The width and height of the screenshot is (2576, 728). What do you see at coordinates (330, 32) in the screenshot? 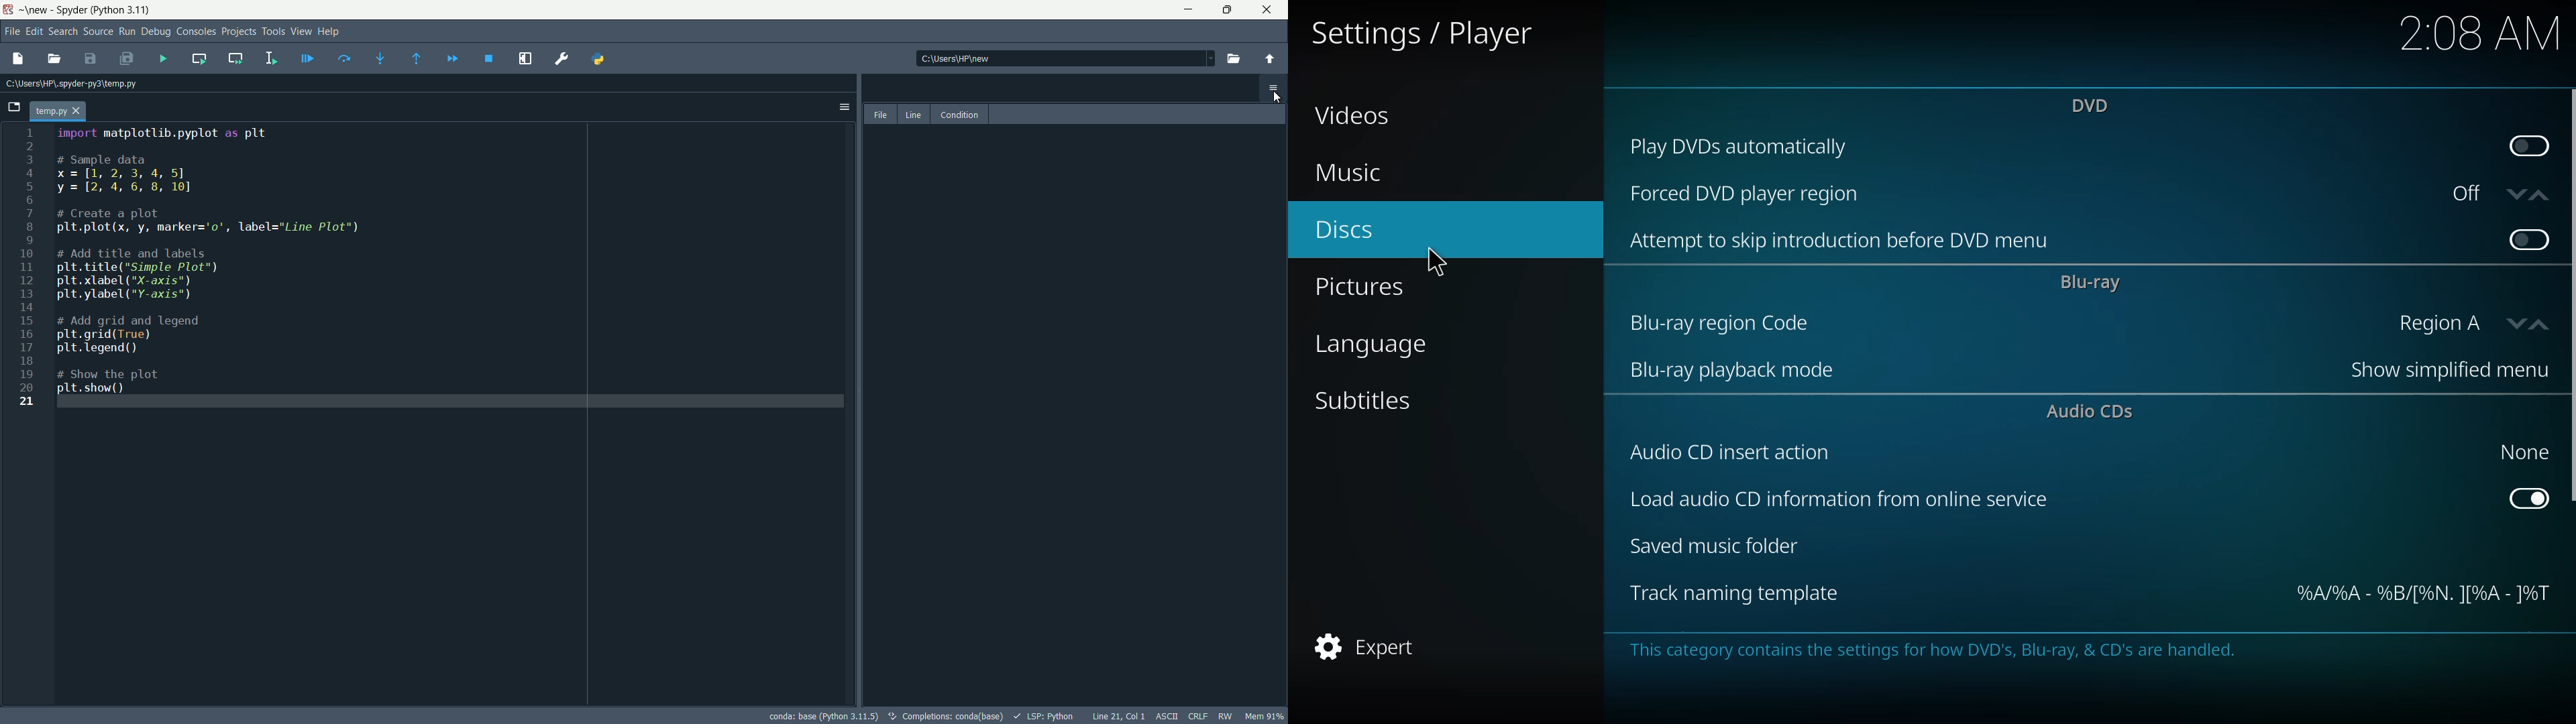
I see `help menu` at bounding box center [330, 32].